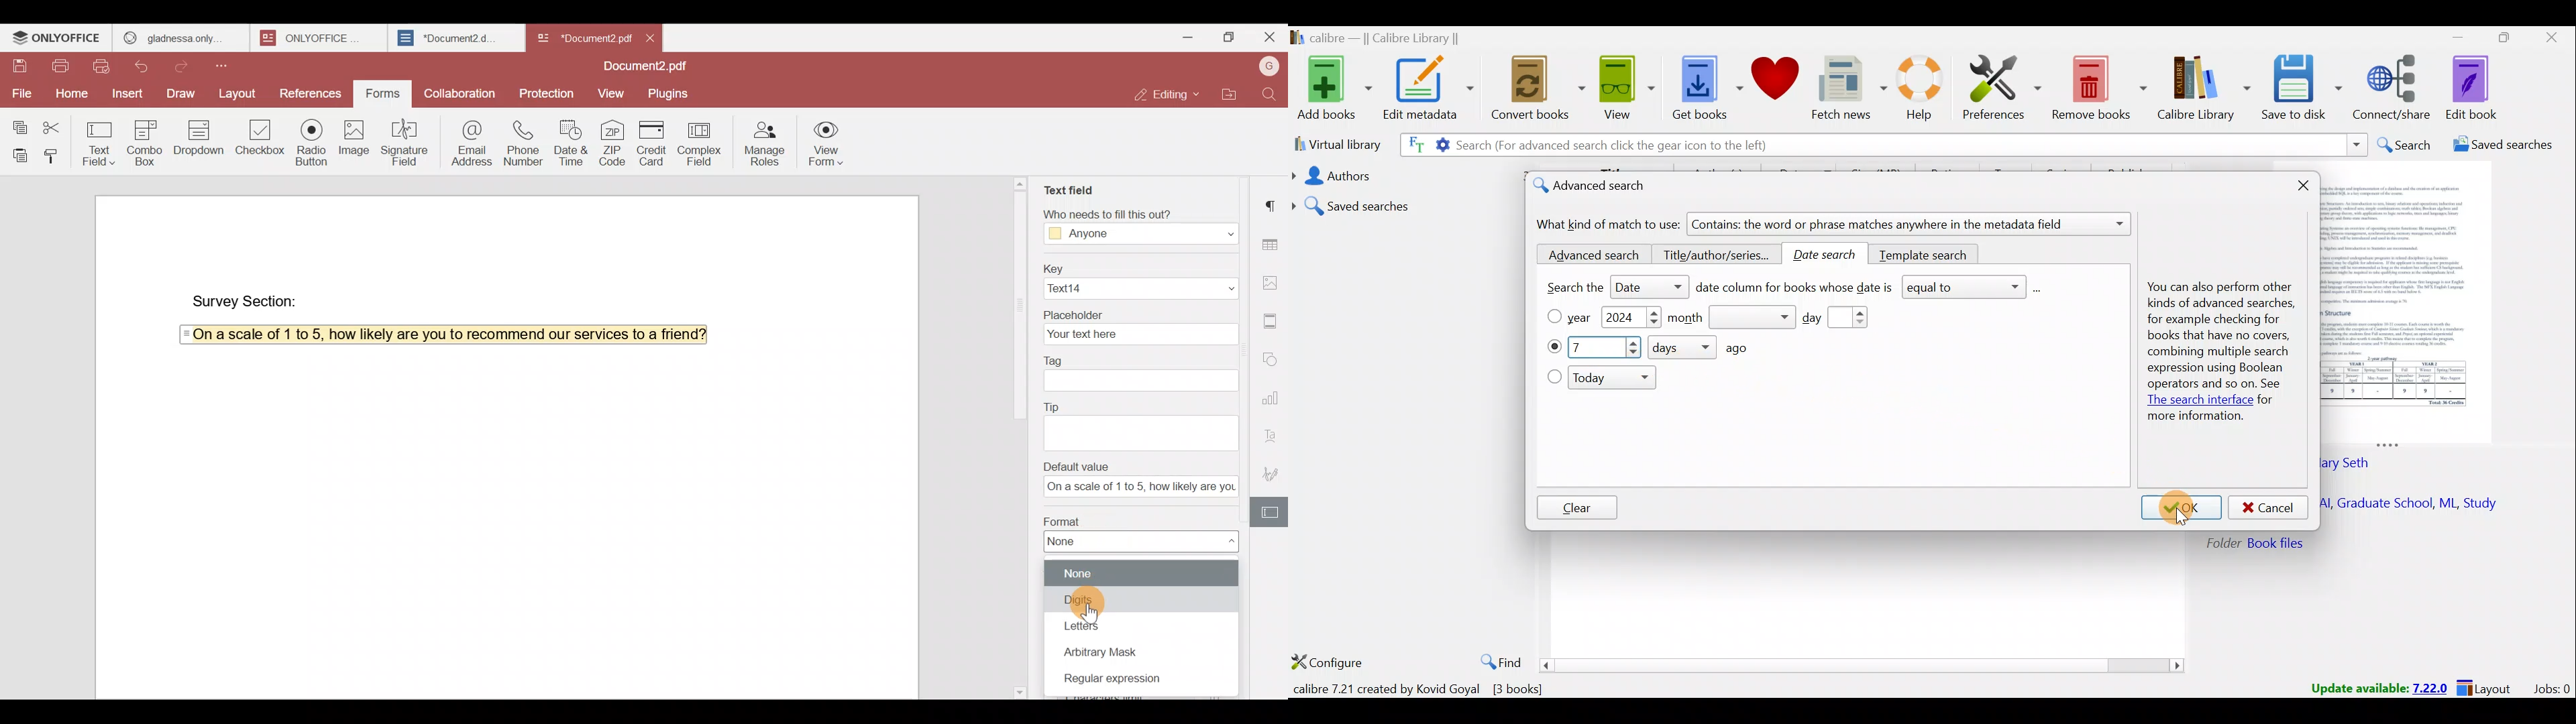  I want to click on Arbitrary mask, so click(1096, 650).